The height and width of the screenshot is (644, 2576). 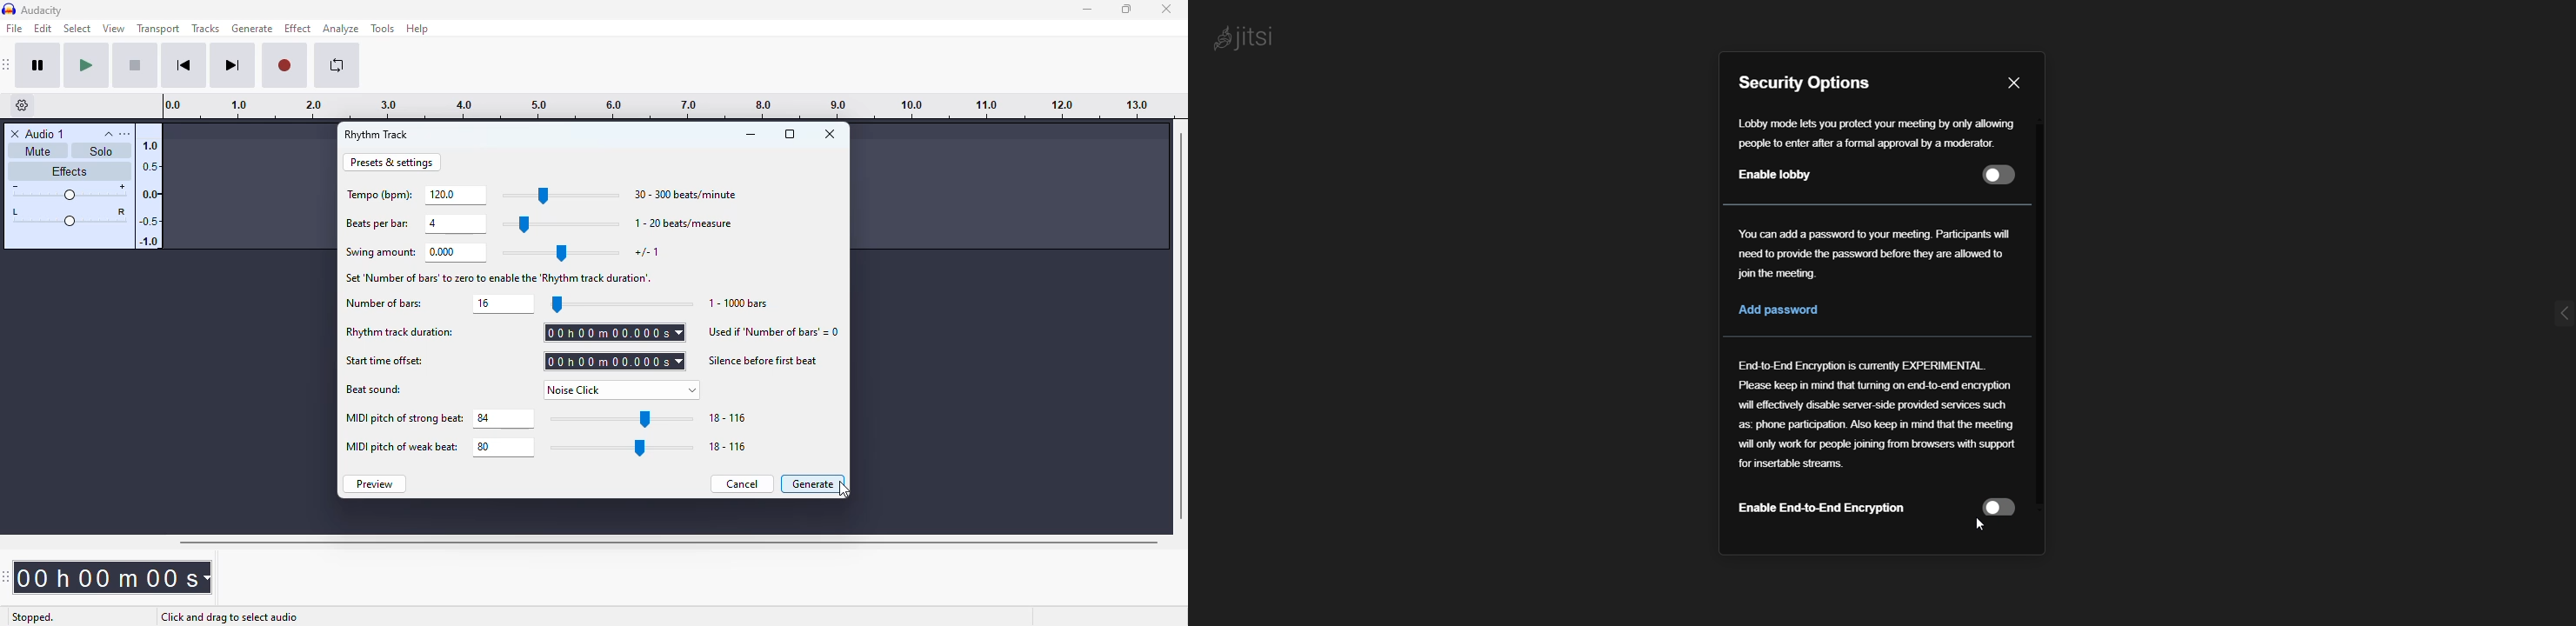 I want to click on horizontal scroll bar, so click(x=668, y=543).